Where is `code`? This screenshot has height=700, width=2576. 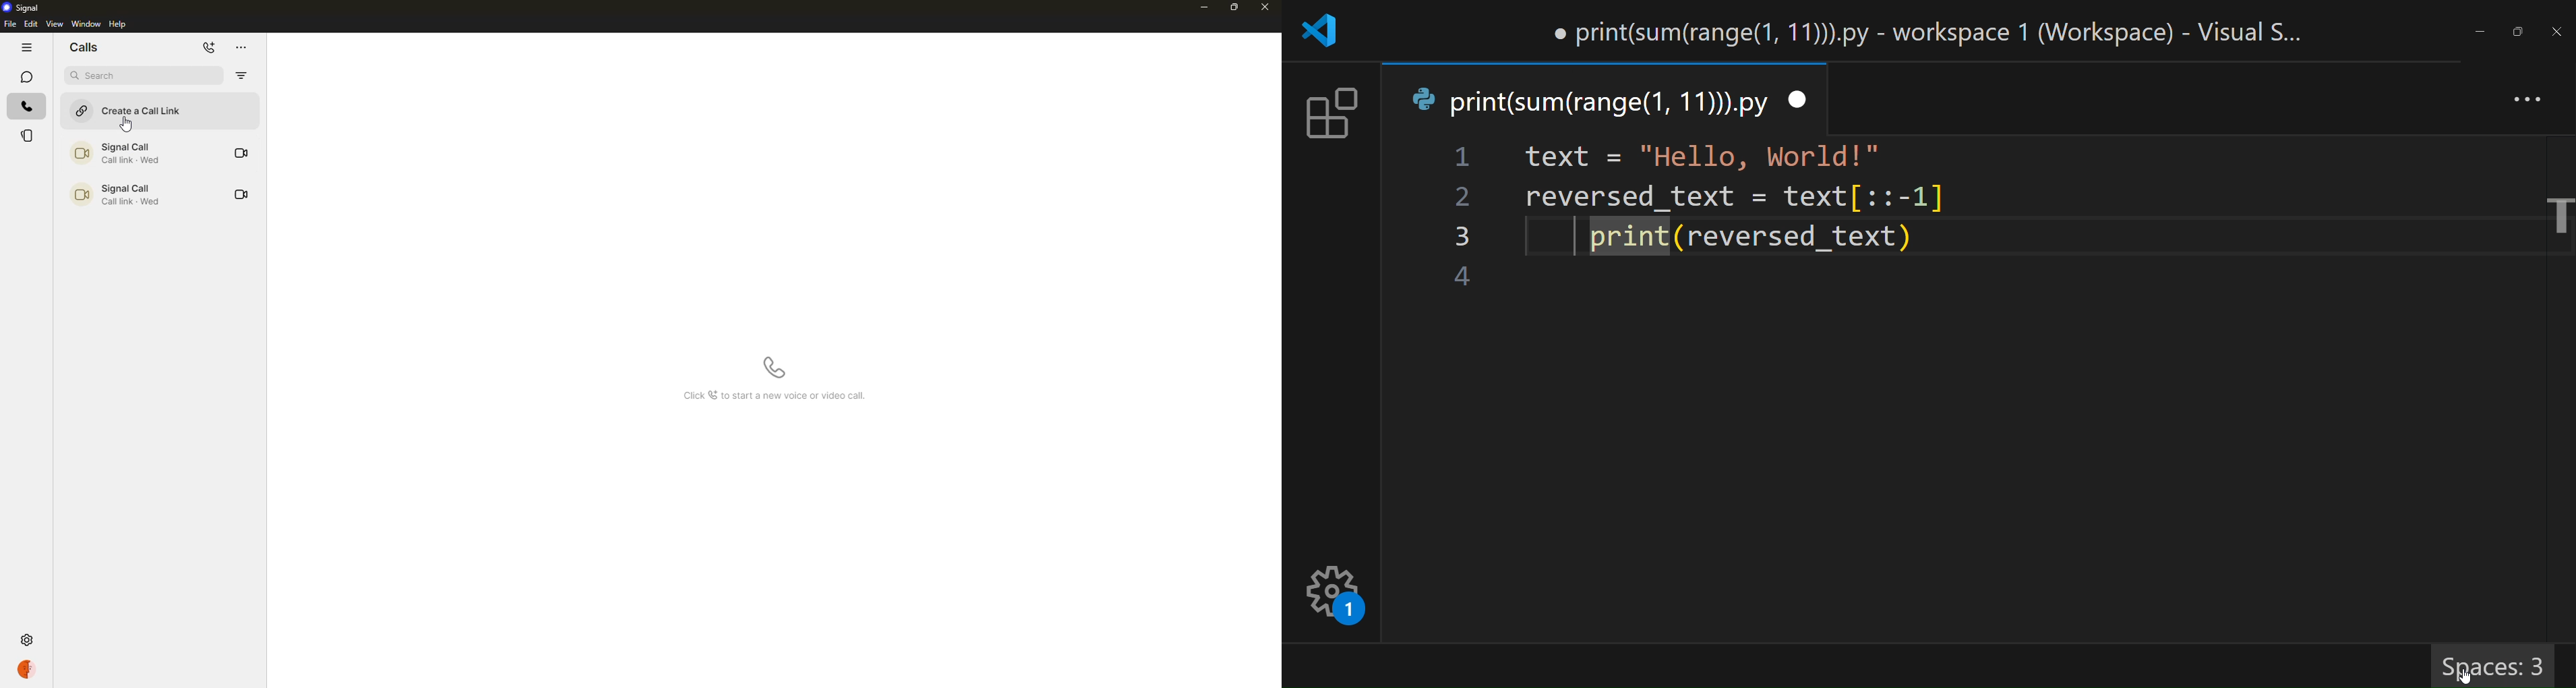
code is located at coordinates (1757, 173).